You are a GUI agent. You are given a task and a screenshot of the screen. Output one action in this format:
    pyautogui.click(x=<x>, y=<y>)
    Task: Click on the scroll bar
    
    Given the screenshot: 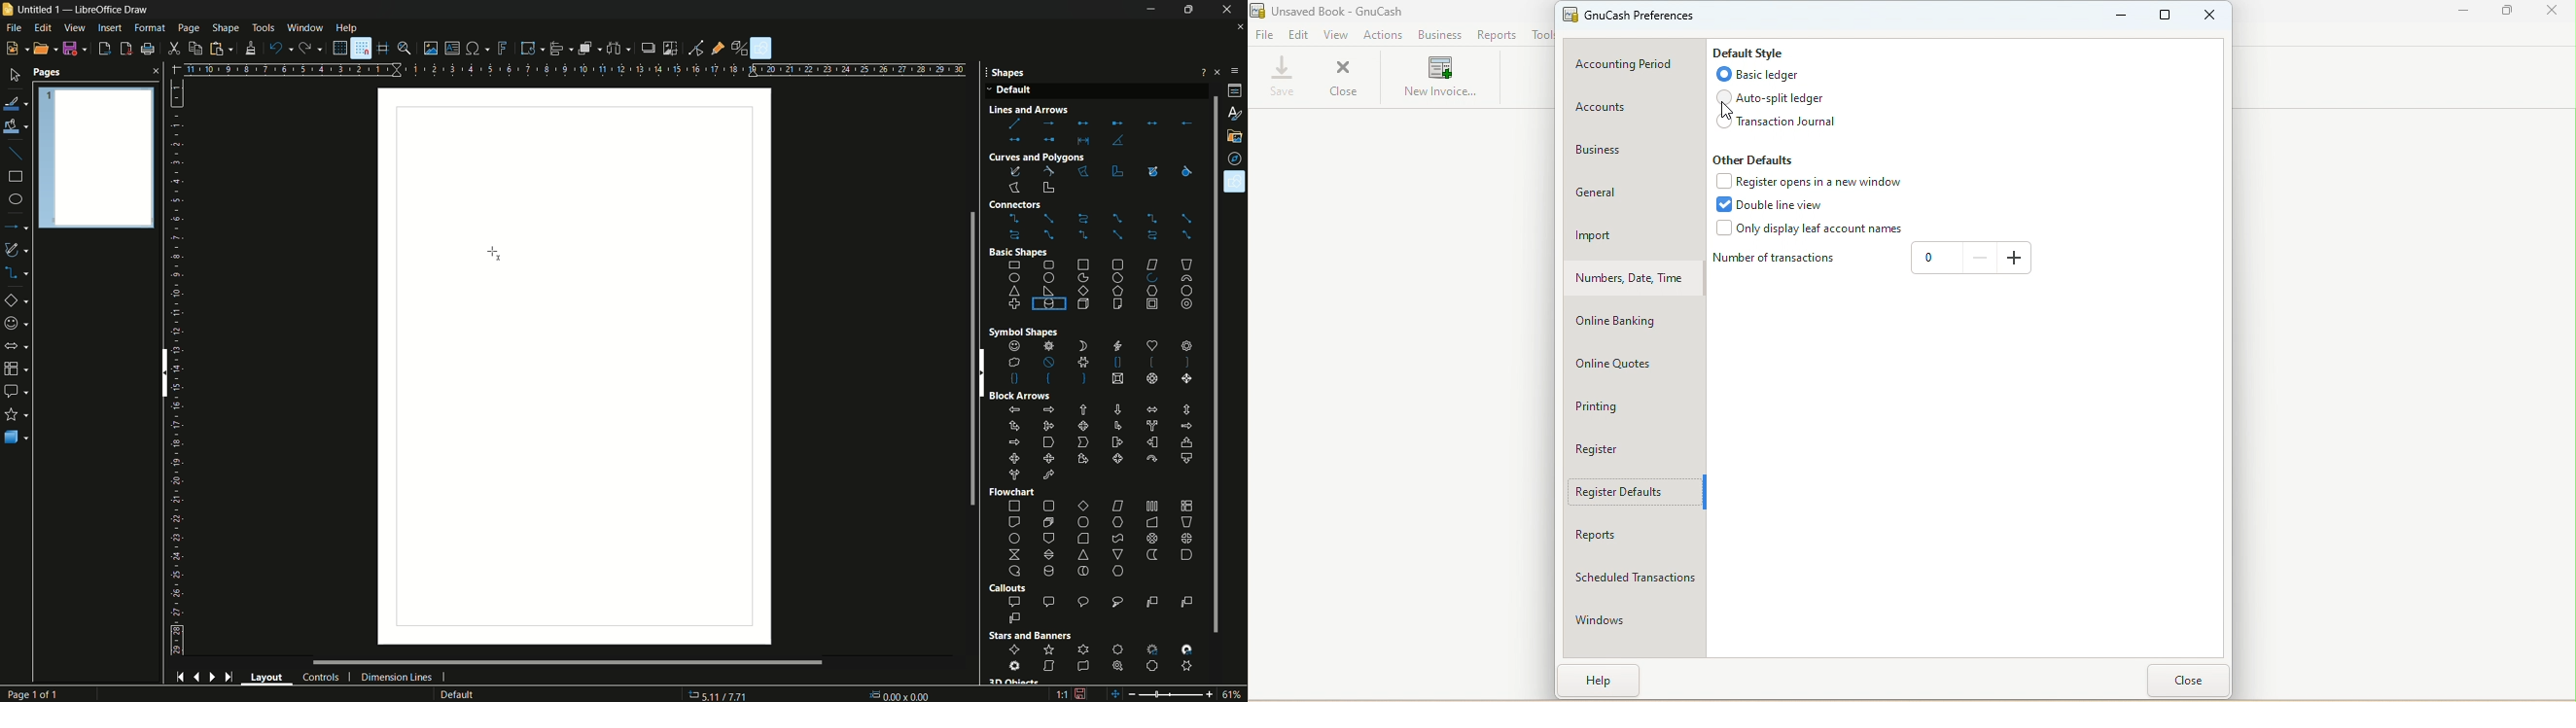 What is the action you would take?
    pyautogui.click(x=543, y=662)
    